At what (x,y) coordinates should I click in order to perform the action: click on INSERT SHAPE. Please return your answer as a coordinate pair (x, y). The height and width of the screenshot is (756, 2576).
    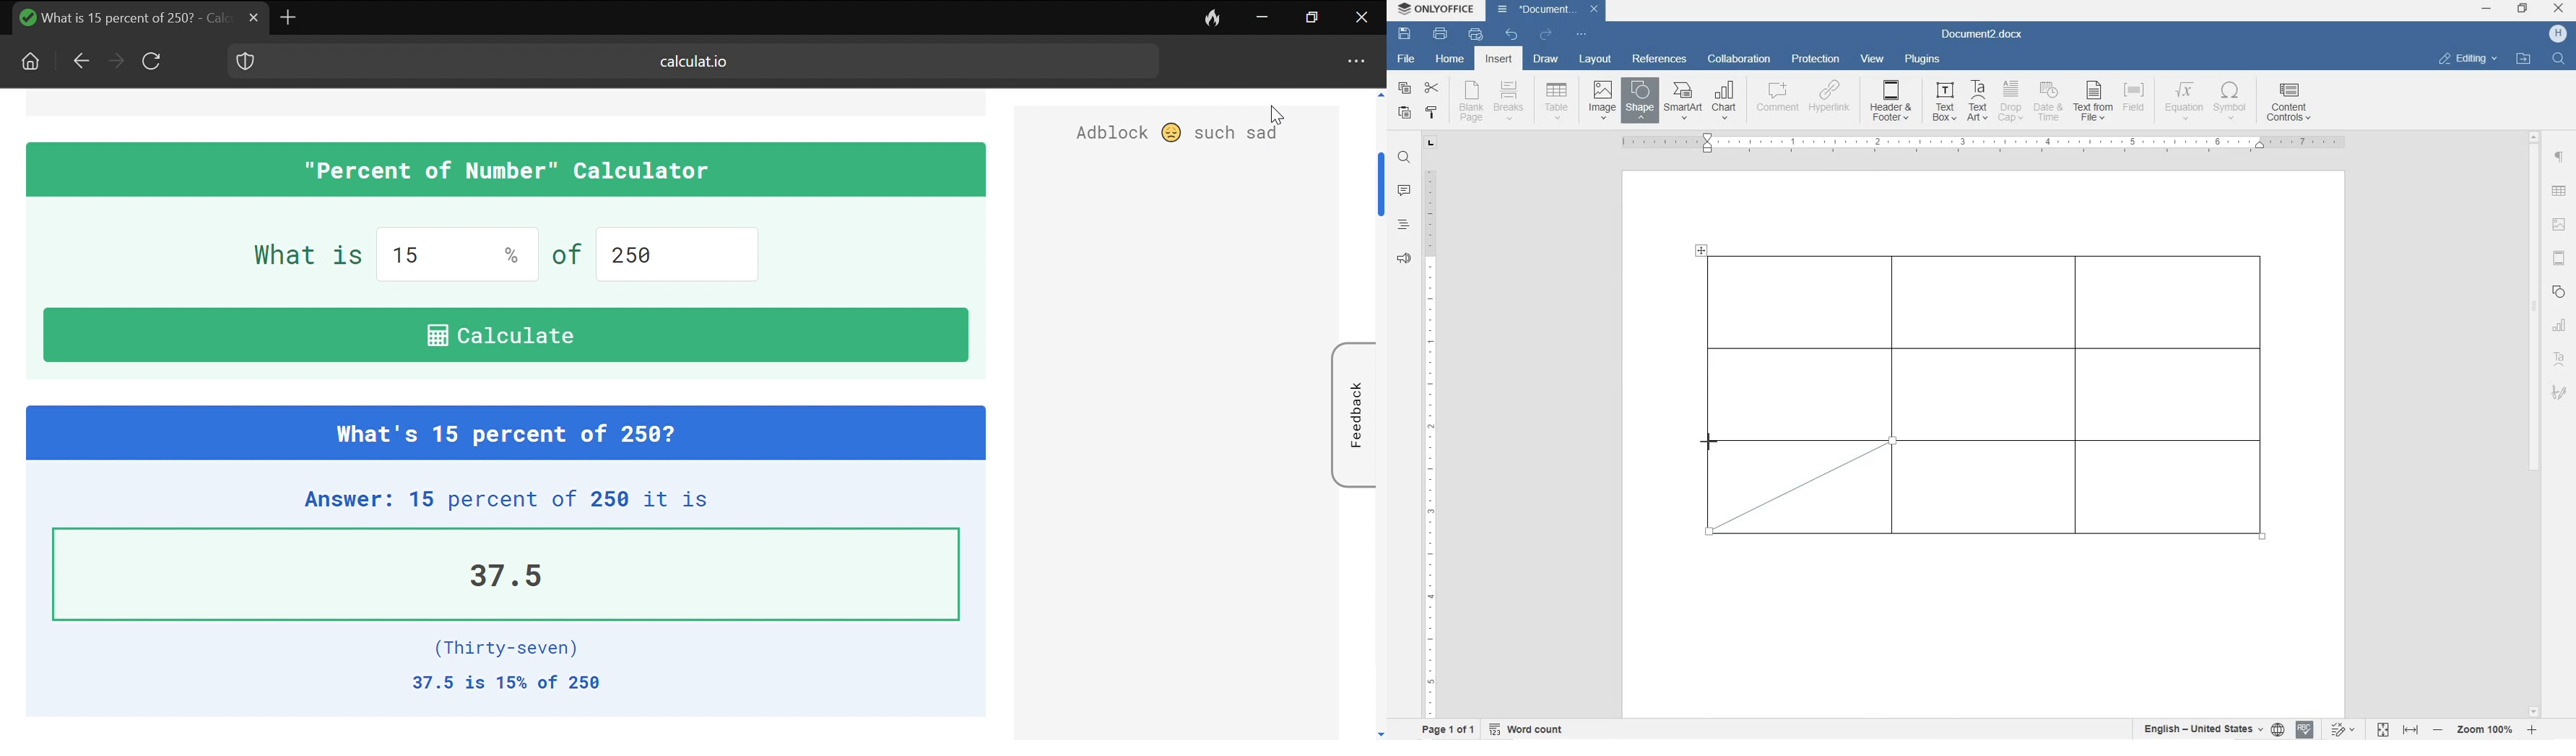
    Looking at the image, I should click on (1639, 103).